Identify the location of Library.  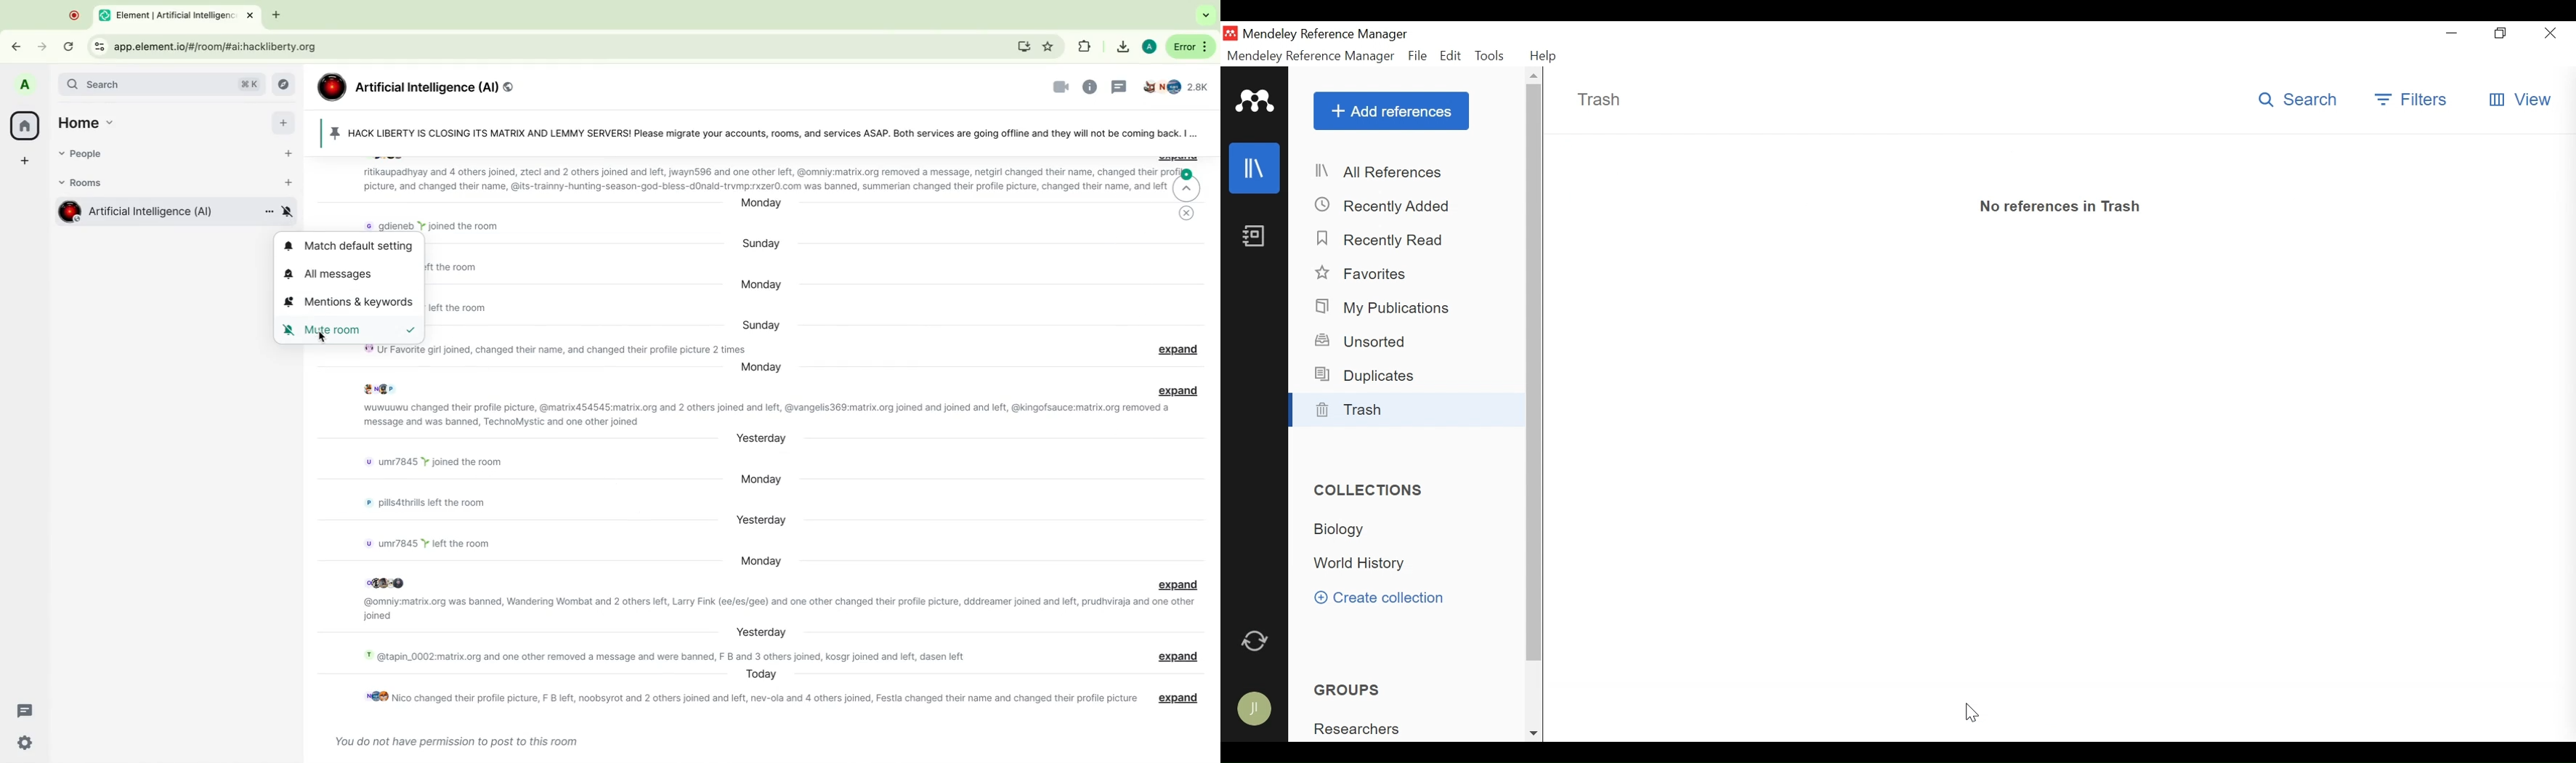
(1256, 167).